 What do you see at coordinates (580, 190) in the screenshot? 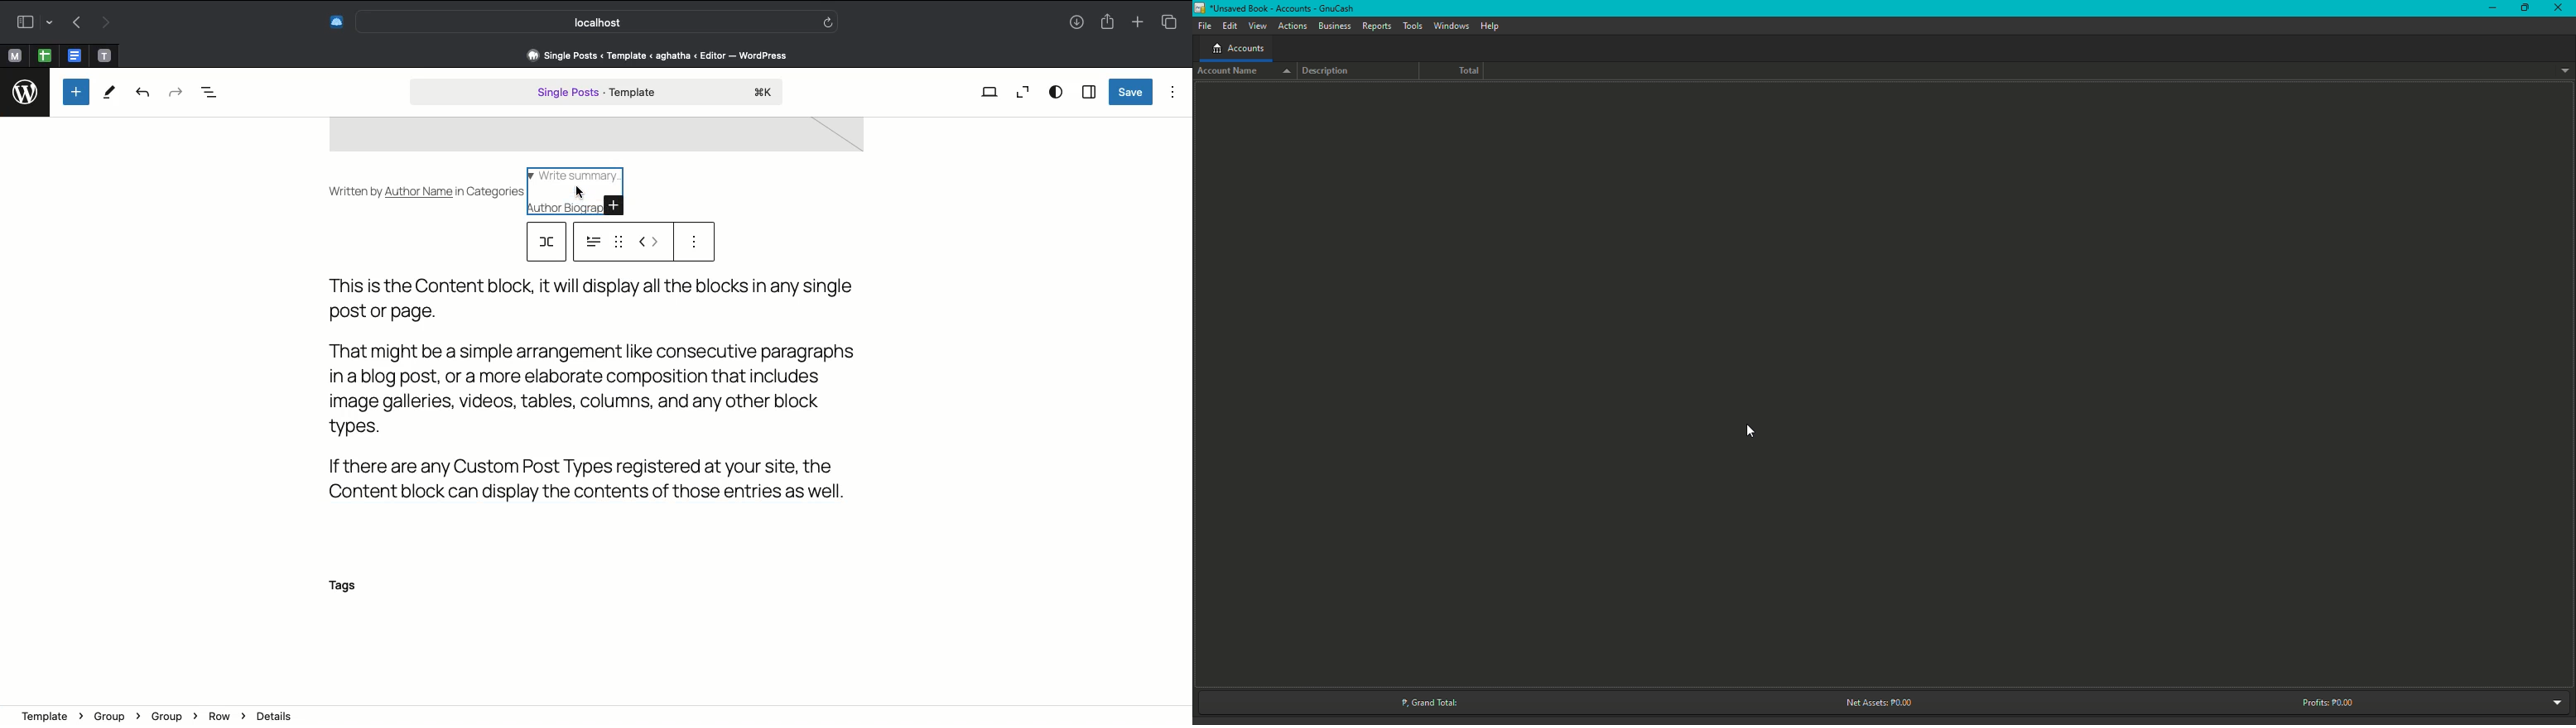
I see `cursor` at bounding box center [580, 190].